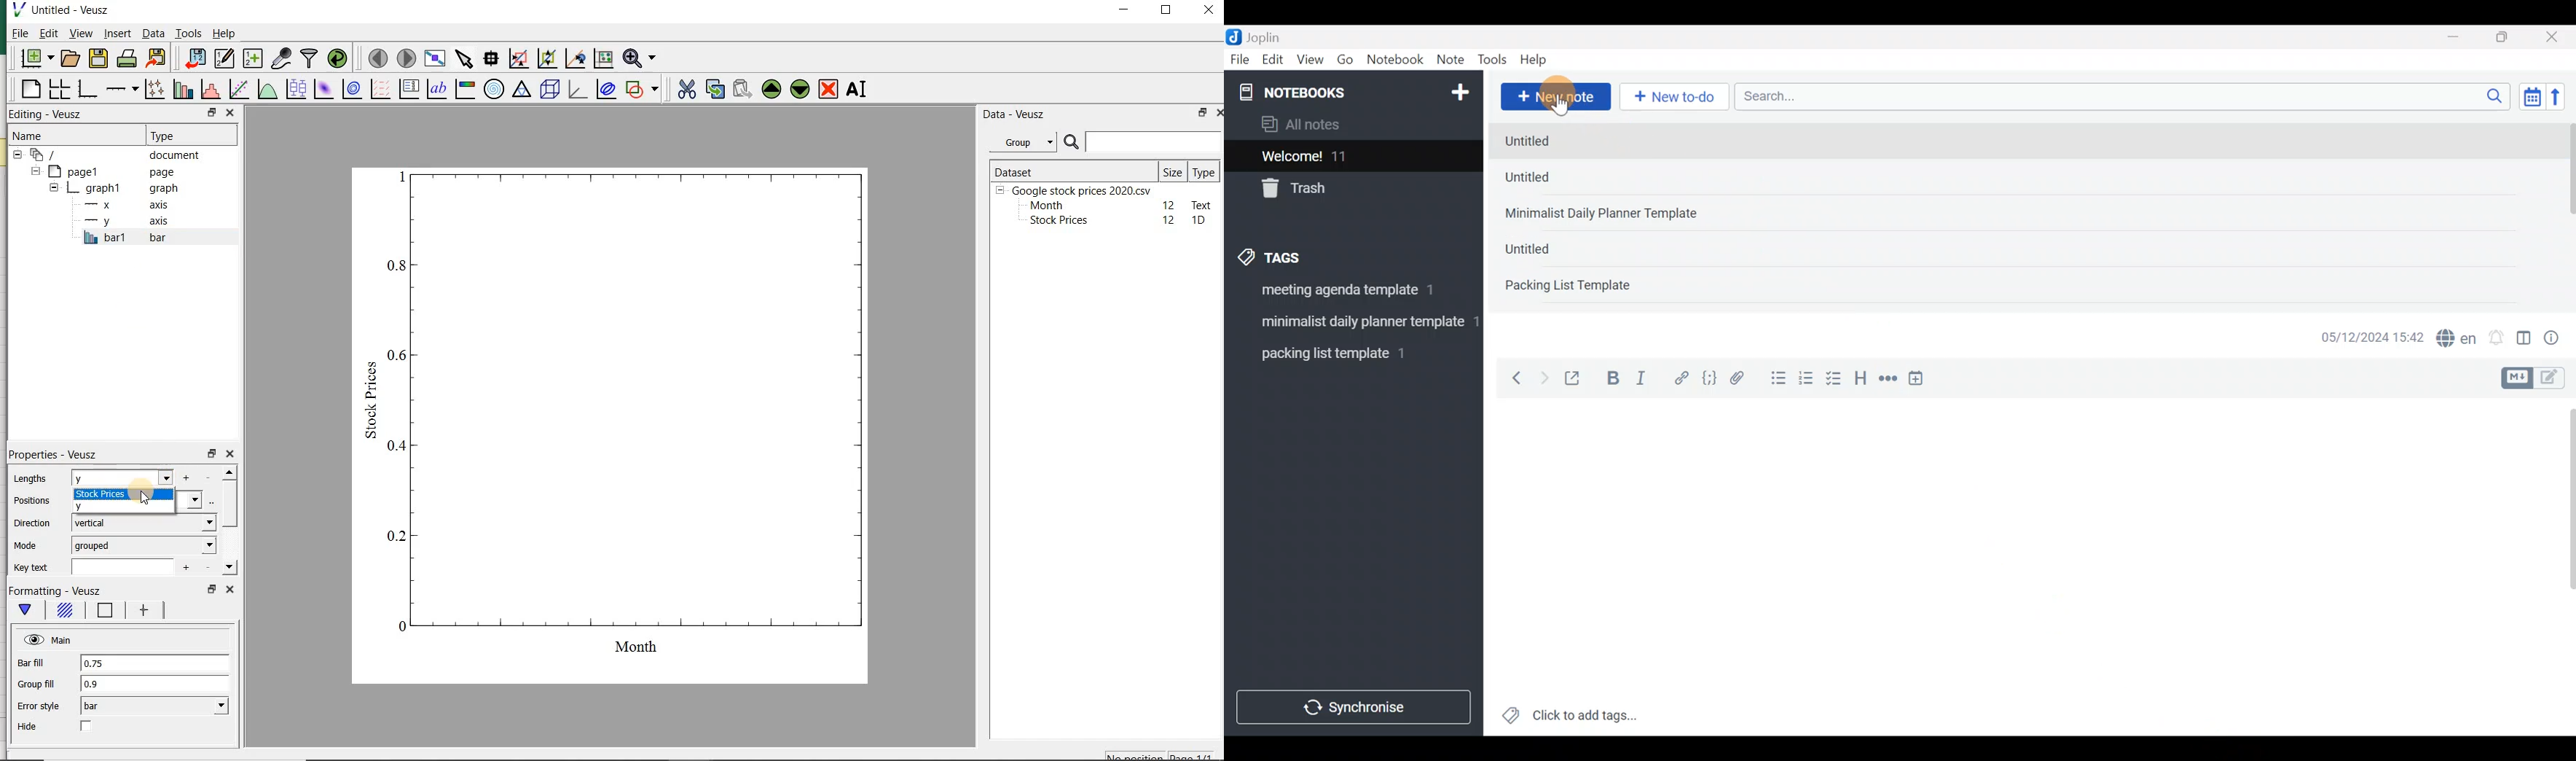 This screenshot has width=2576, height=784. What do you see at coordinates (376, 57) in the screenshot?
I see `move to the previous page` at bounding box center [376, 57].